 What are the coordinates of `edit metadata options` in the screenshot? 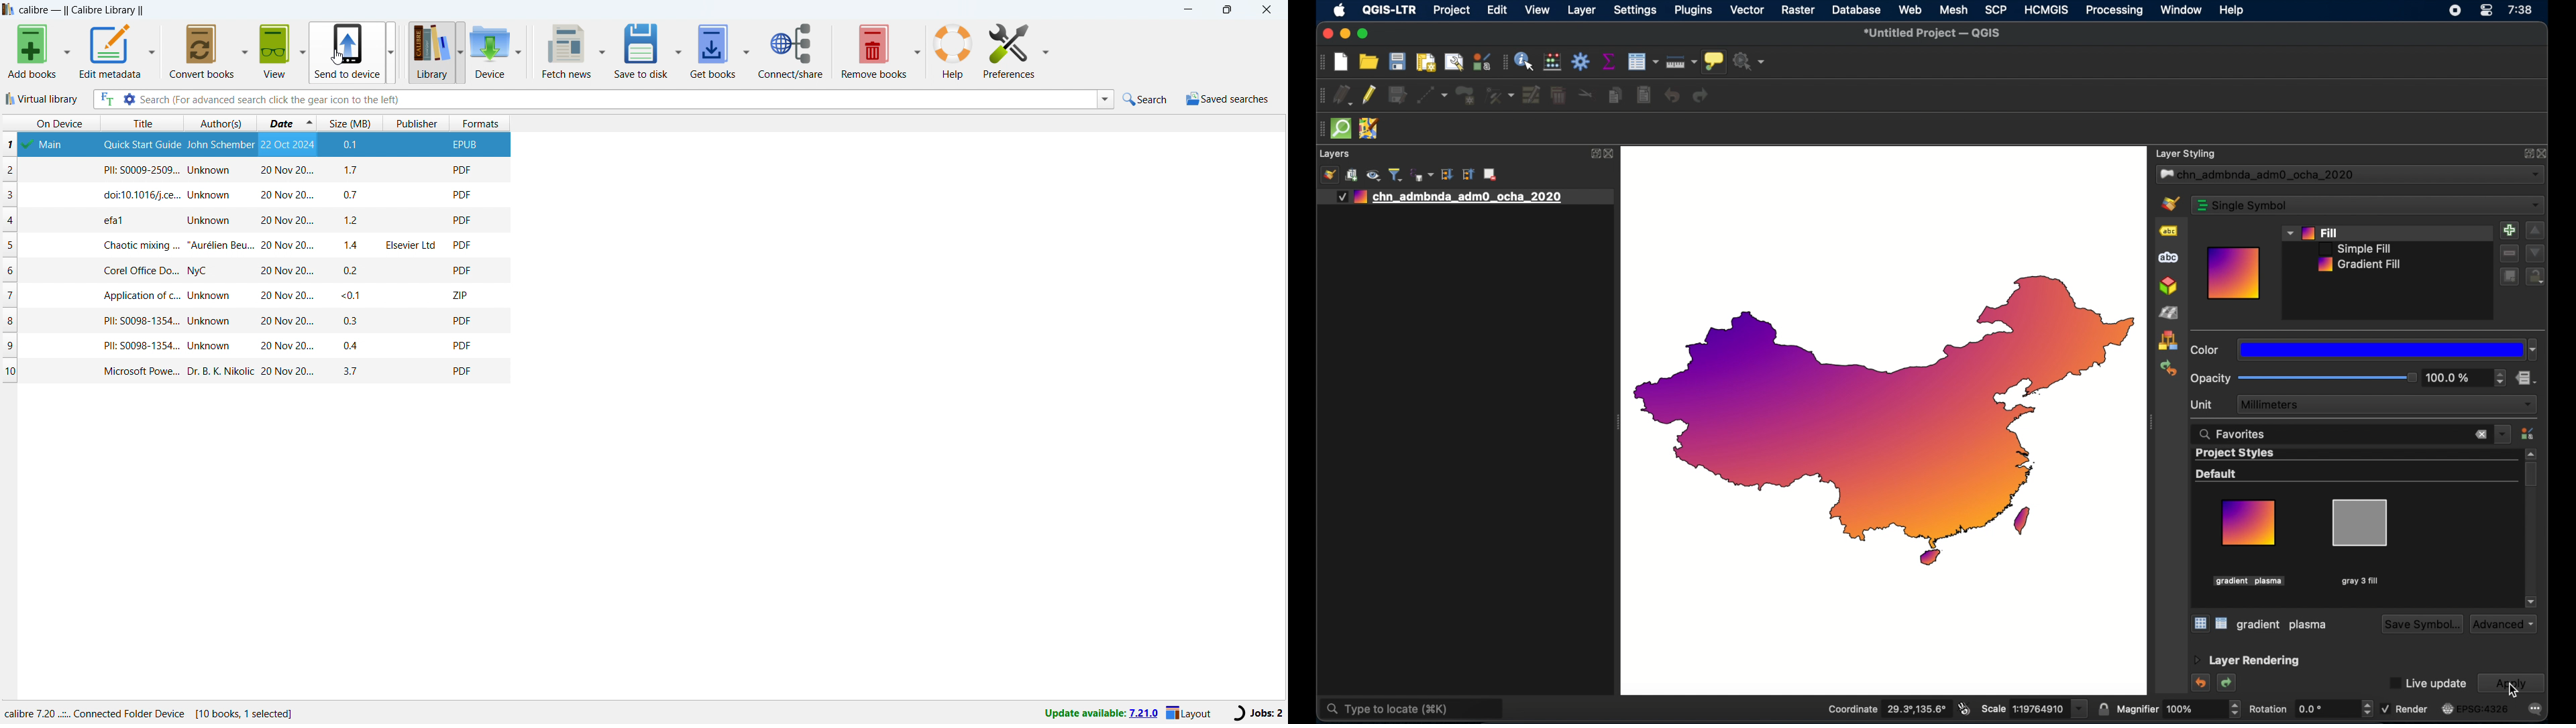 It's located at (153, 50).